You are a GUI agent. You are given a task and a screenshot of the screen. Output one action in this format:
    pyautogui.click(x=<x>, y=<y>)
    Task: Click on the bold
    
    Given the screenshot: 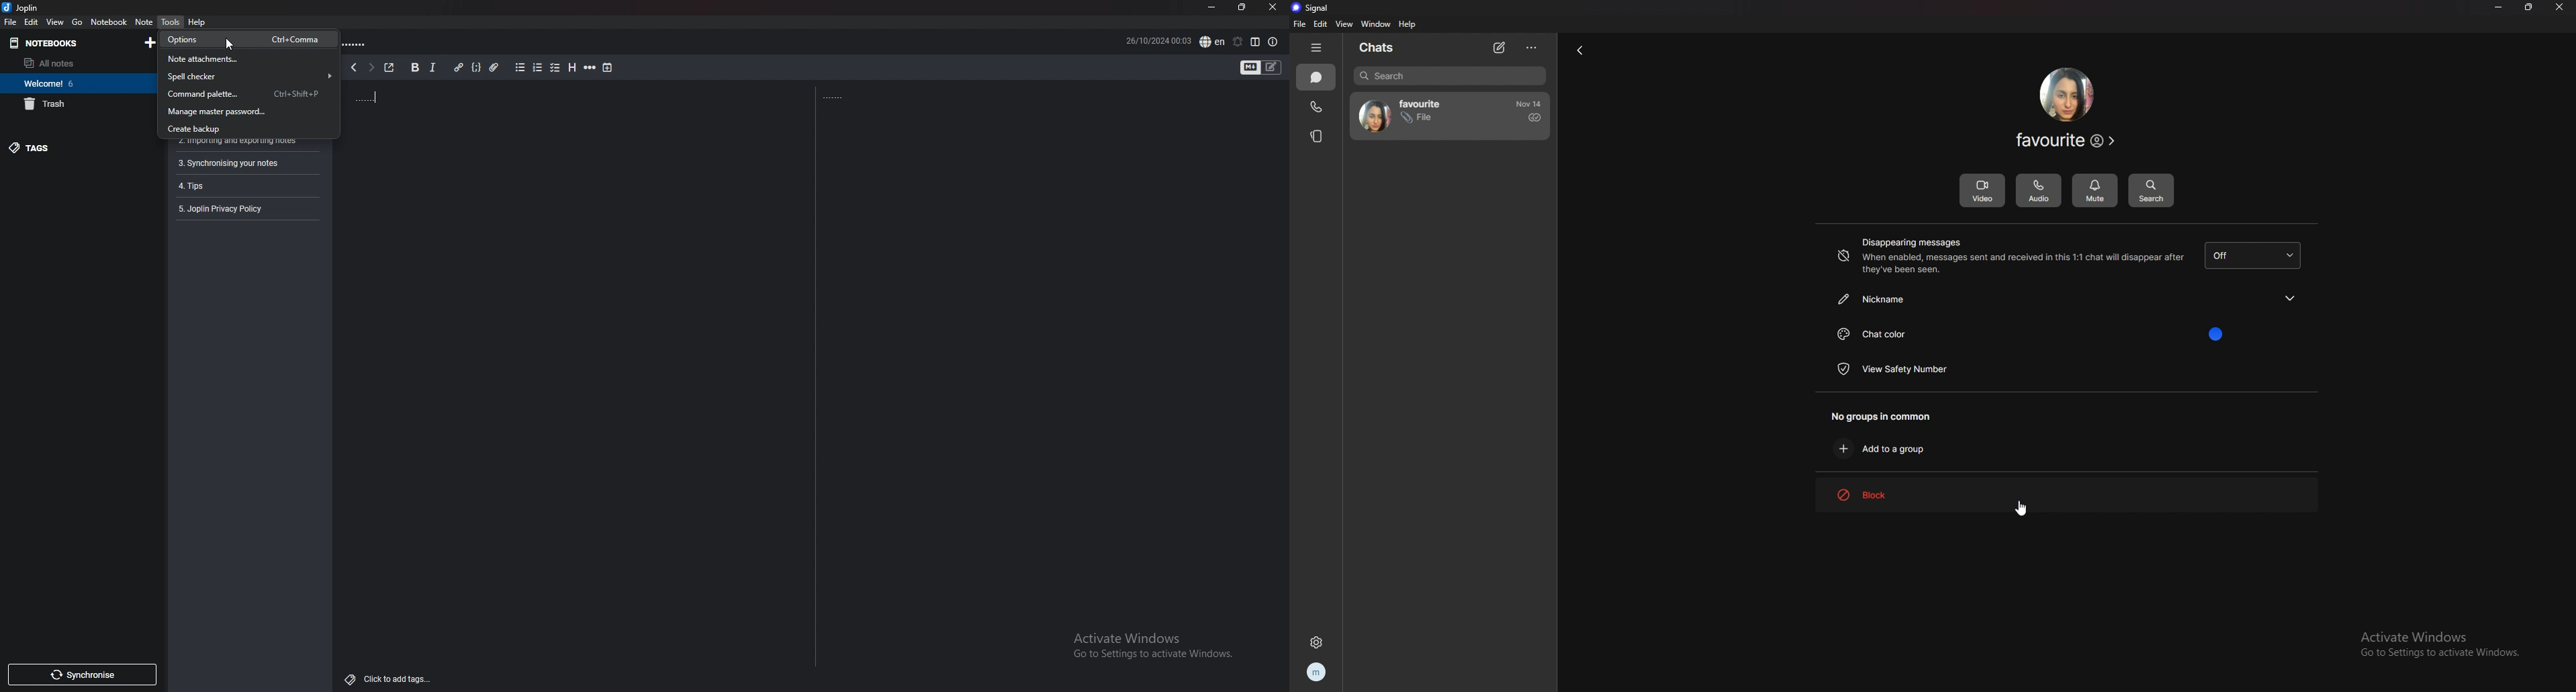 What is the action you would take?
    pyautogui.click(x=414, y=67)
    